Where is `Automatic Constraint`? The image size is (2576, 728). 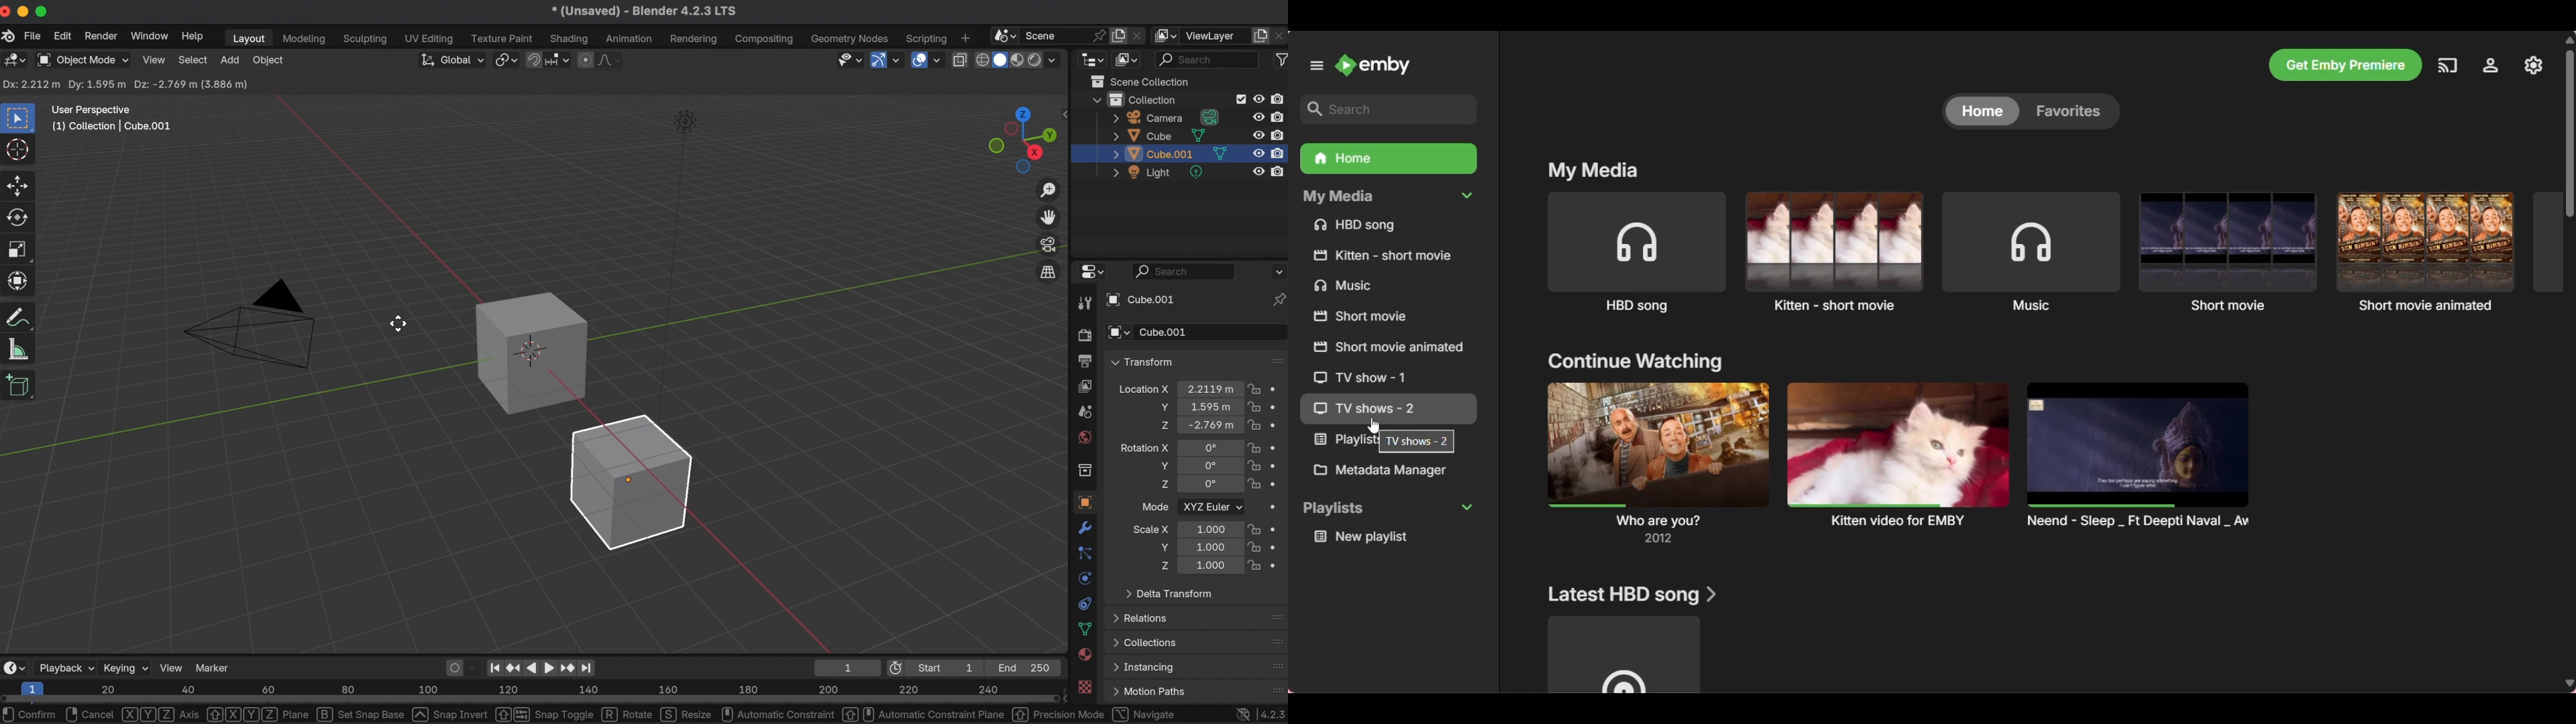
Automatic Constraint is located at coordinates (777, 714).